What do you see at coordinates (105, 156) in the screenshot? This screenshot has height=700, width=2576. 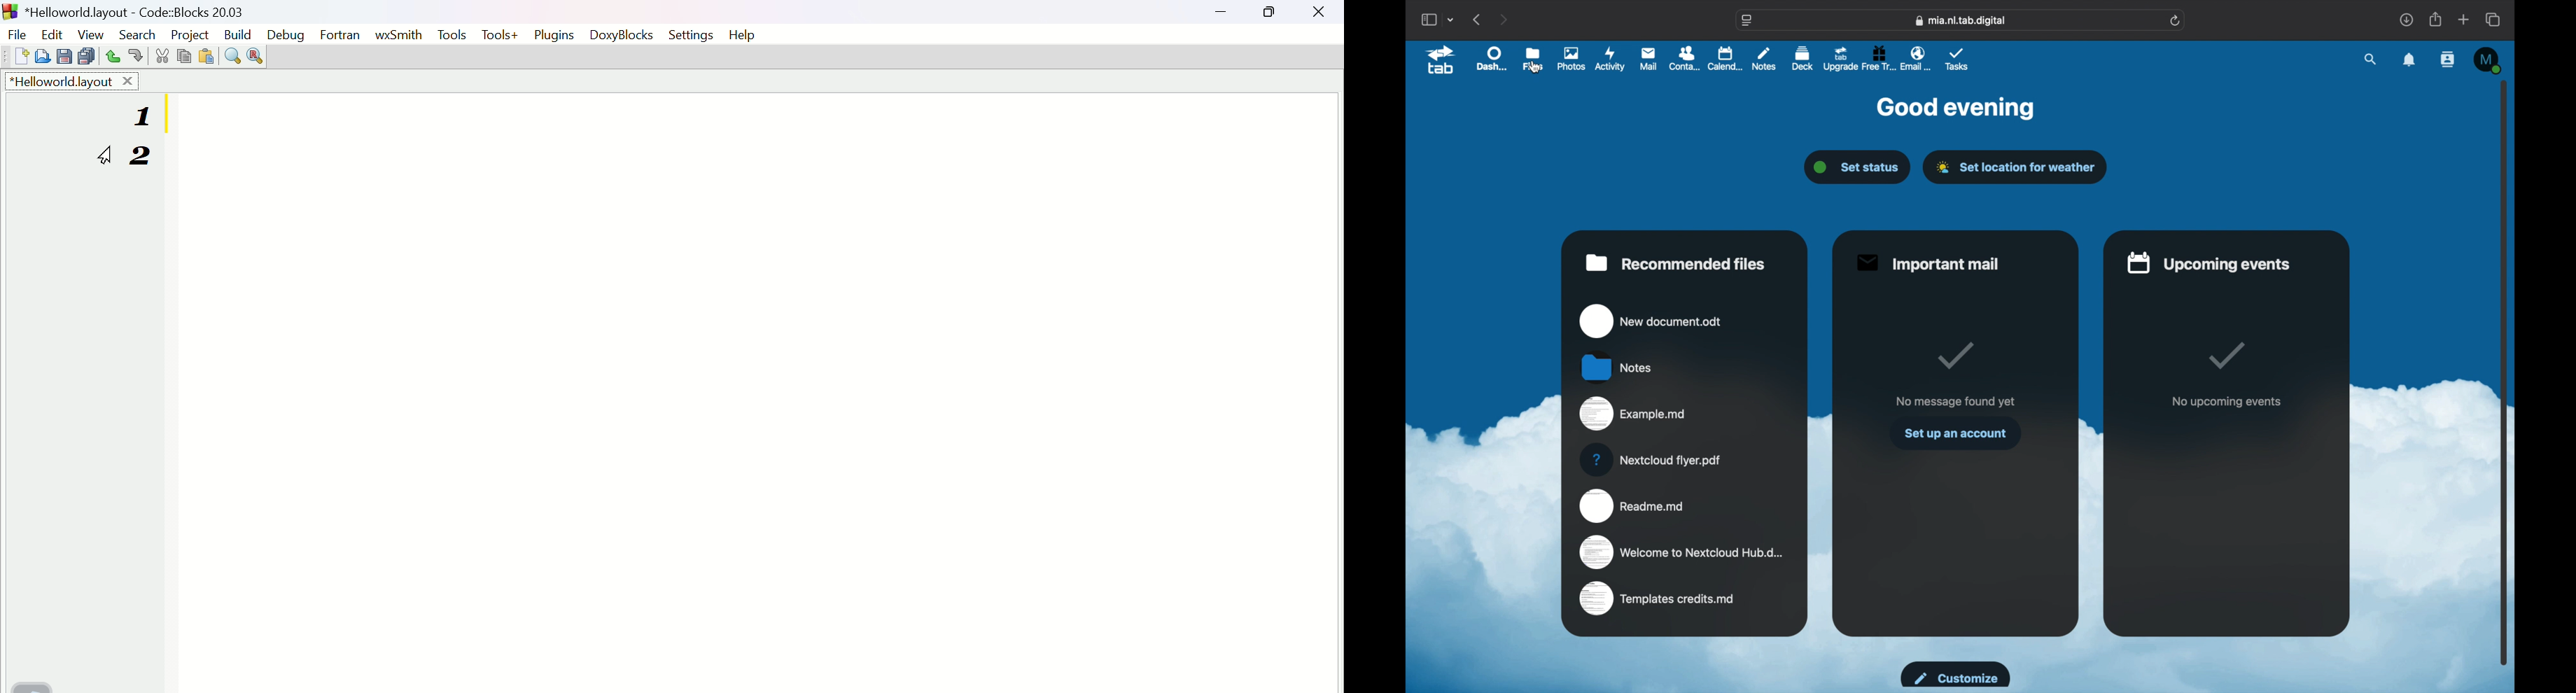 I see `cursor` at bounding box center [105, 156].